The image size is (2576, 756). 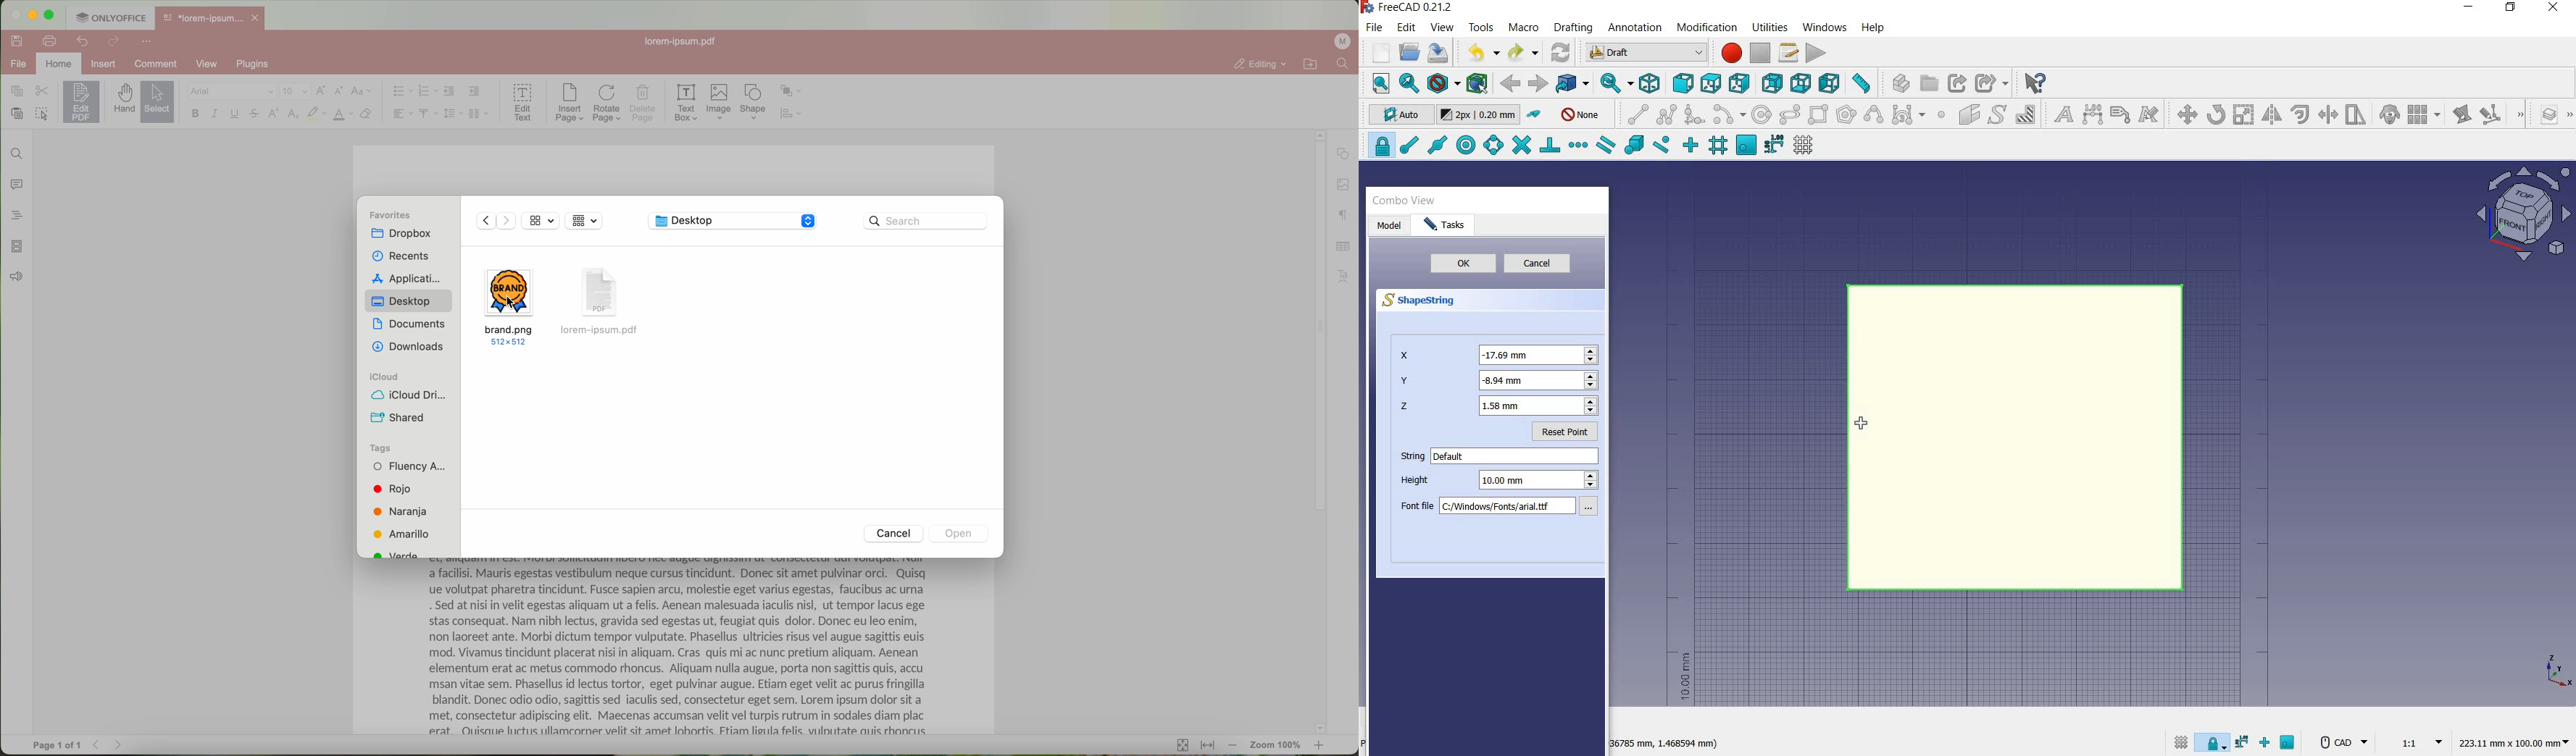 I want to click on Naranja, so click(x=400, y=511).